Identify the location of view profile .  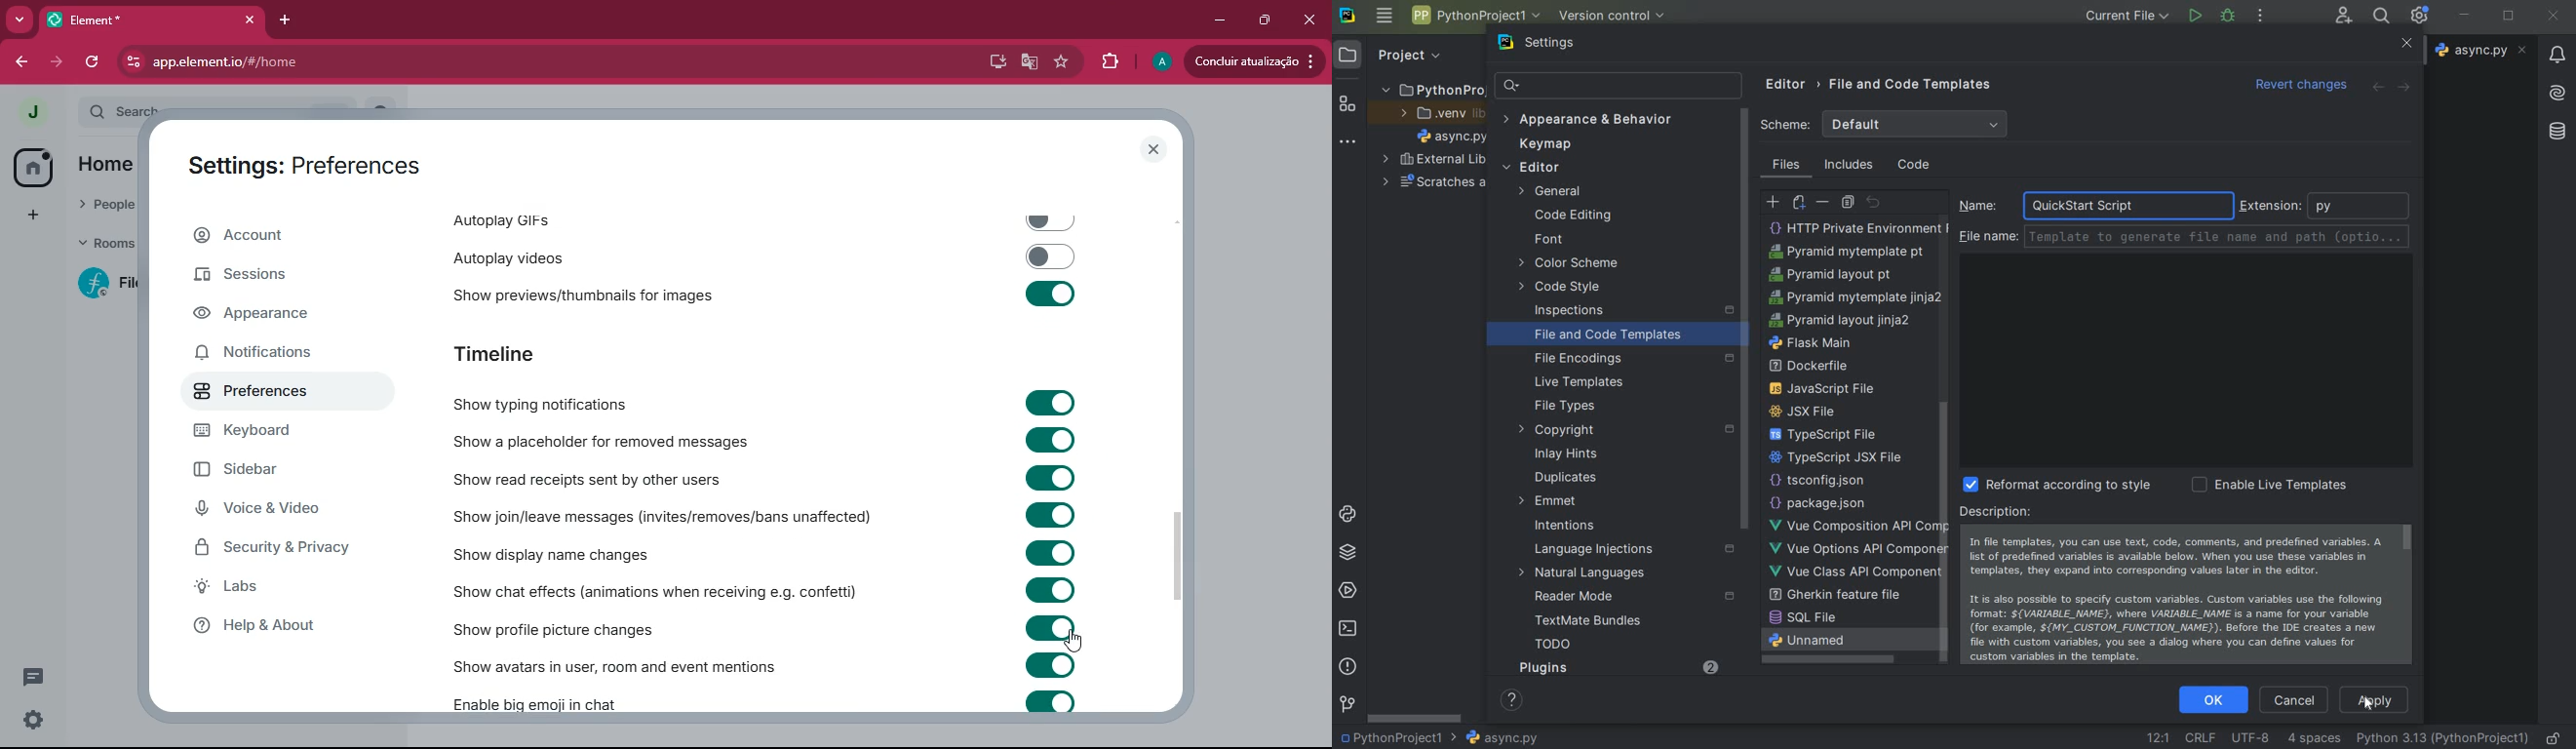
(25, 112).